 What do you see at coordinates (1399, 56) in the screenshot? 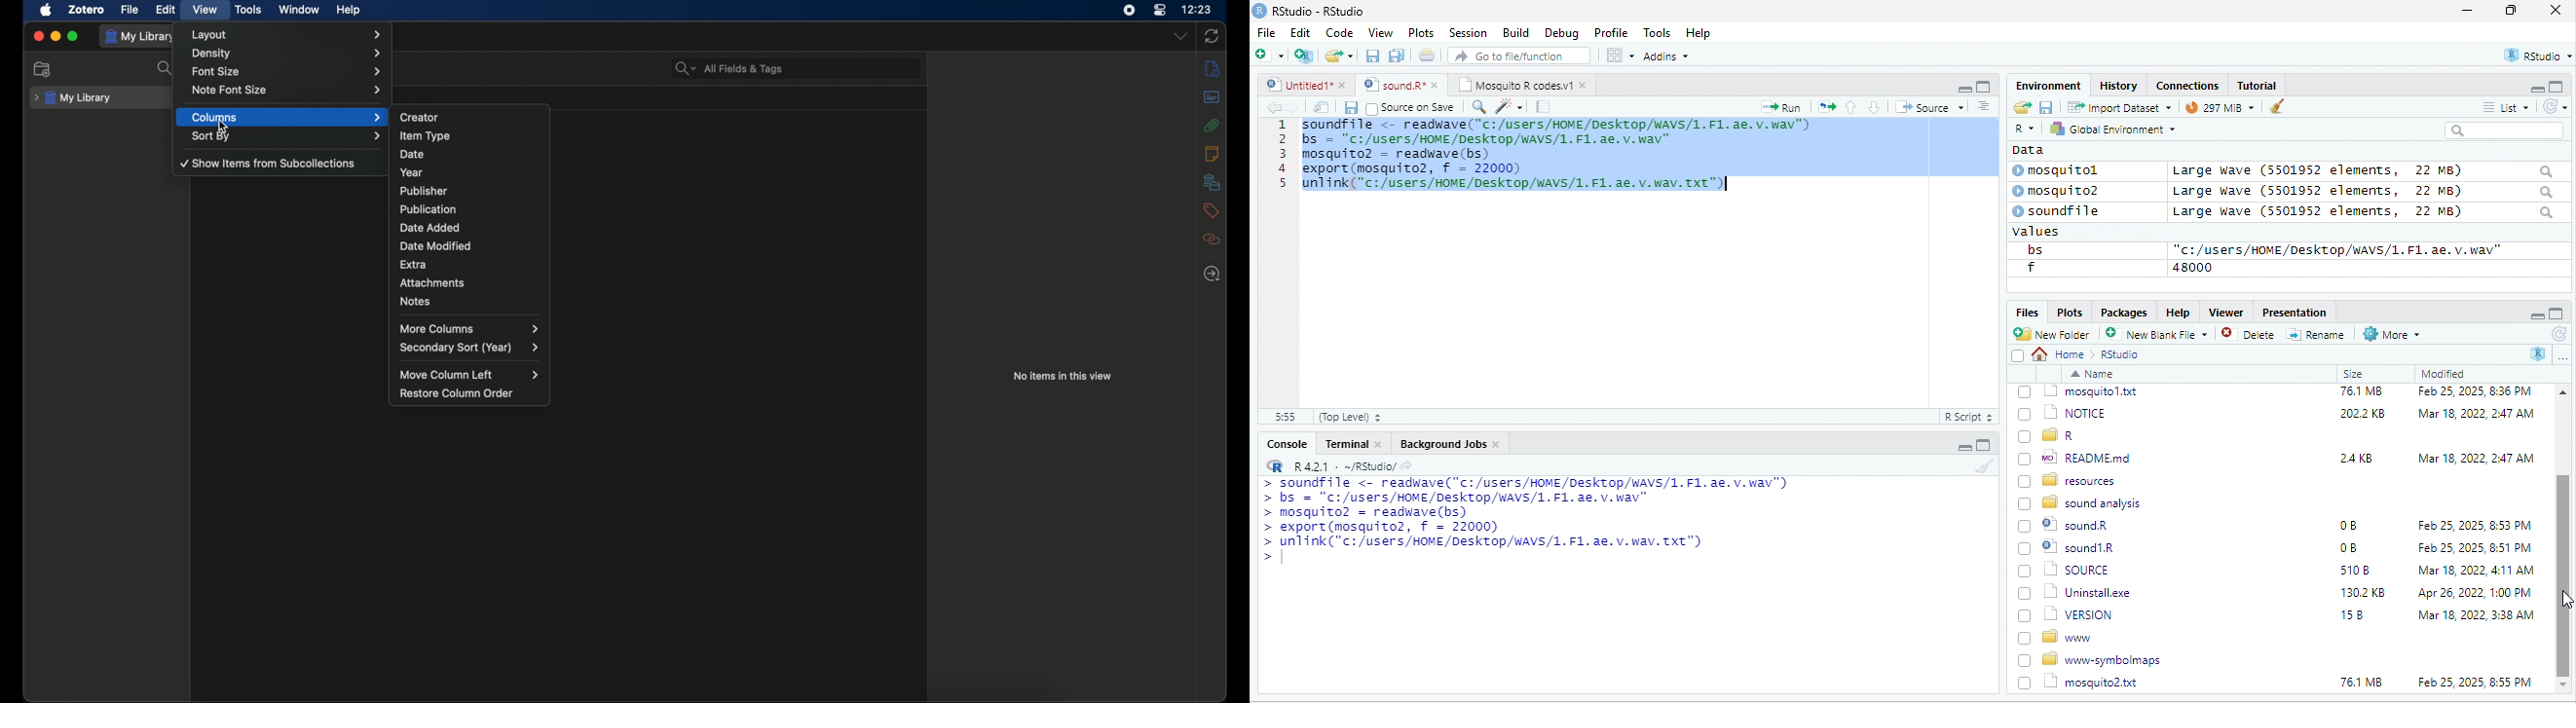
I see `save as` at bounding box center [1399, 56].